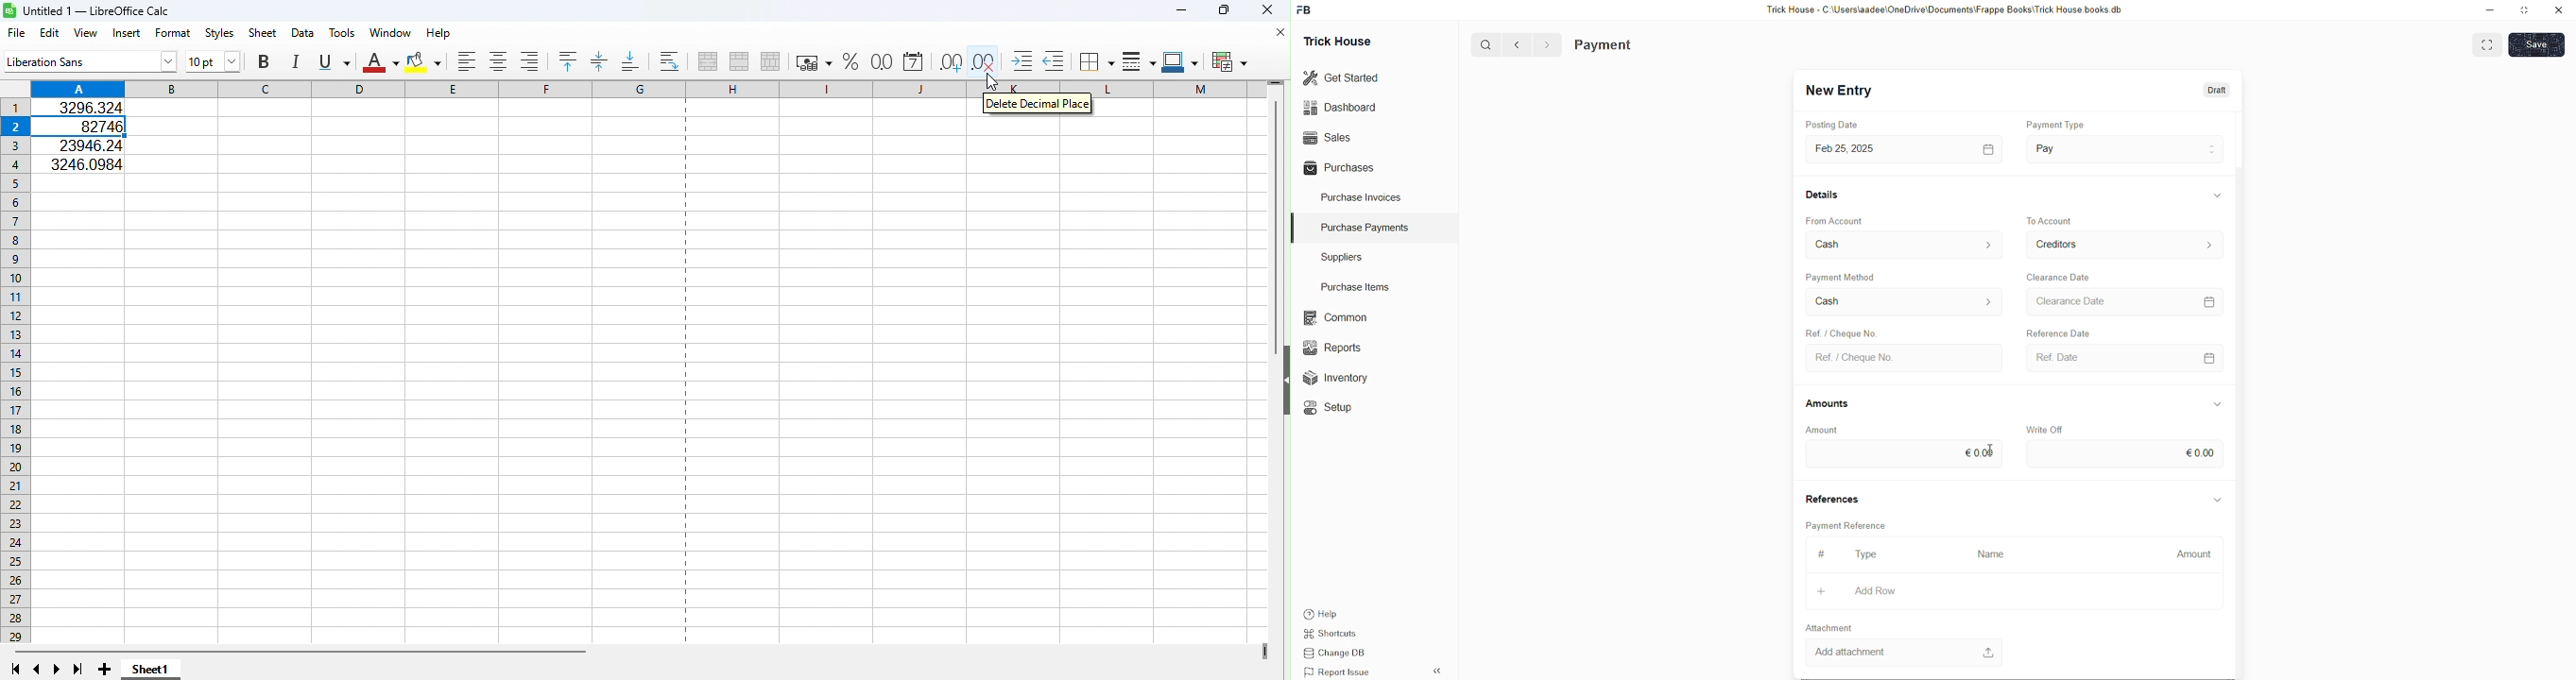 The image size is (2576, 700). What do you see at coordinates (1849, 525) in the screenshot?
I see `Payment Reference` at bounding box center [1849, 525].